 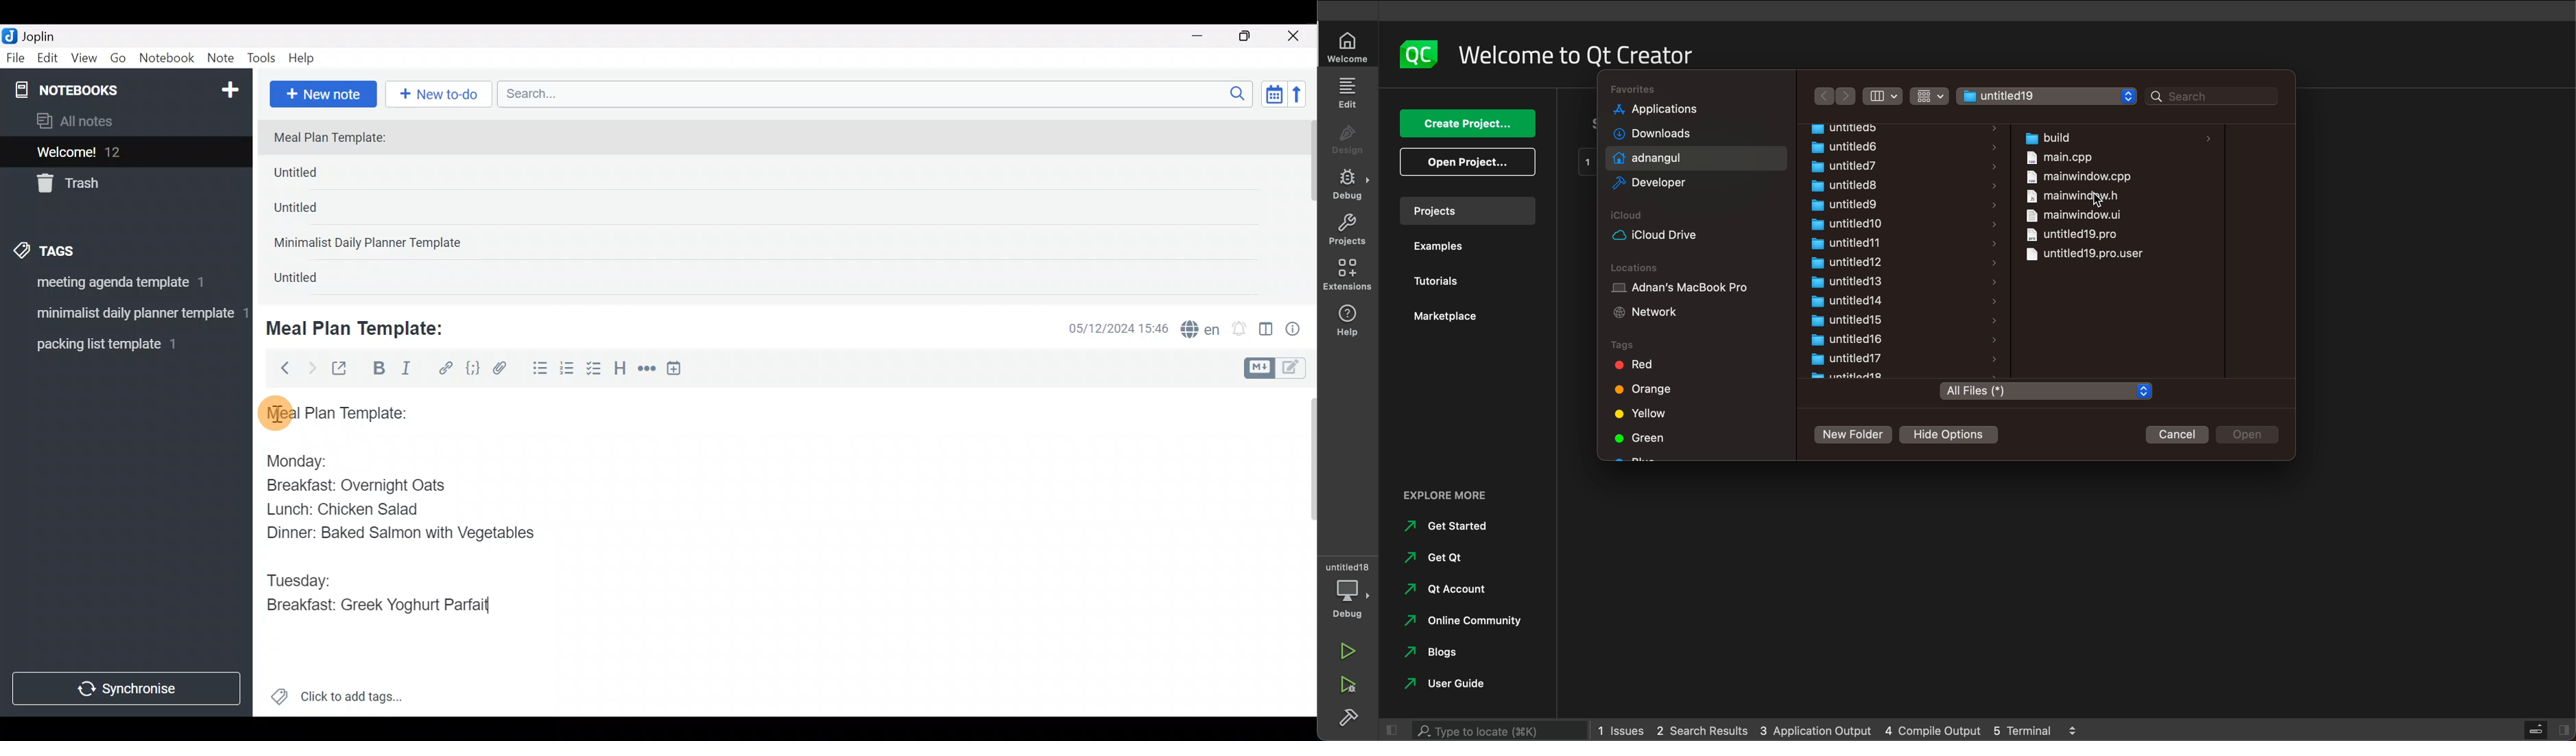 I want to click on Checkbox, so click(x=595, y=370).